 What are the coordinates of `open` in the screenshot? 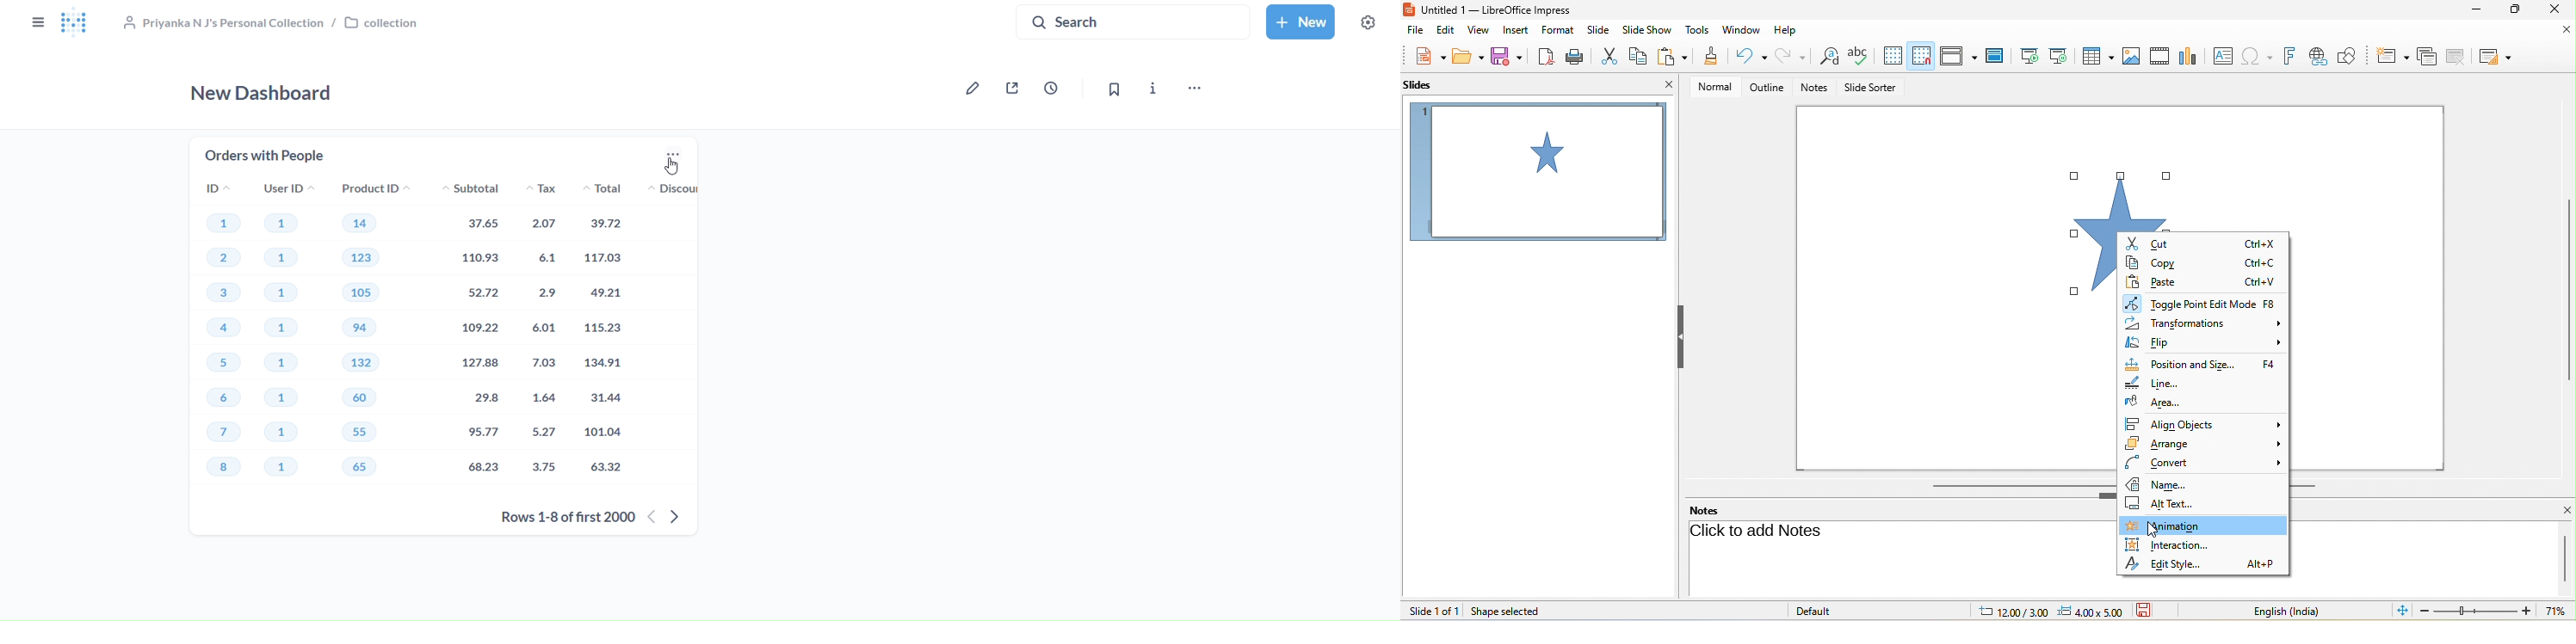 It's located at (1467, 57).